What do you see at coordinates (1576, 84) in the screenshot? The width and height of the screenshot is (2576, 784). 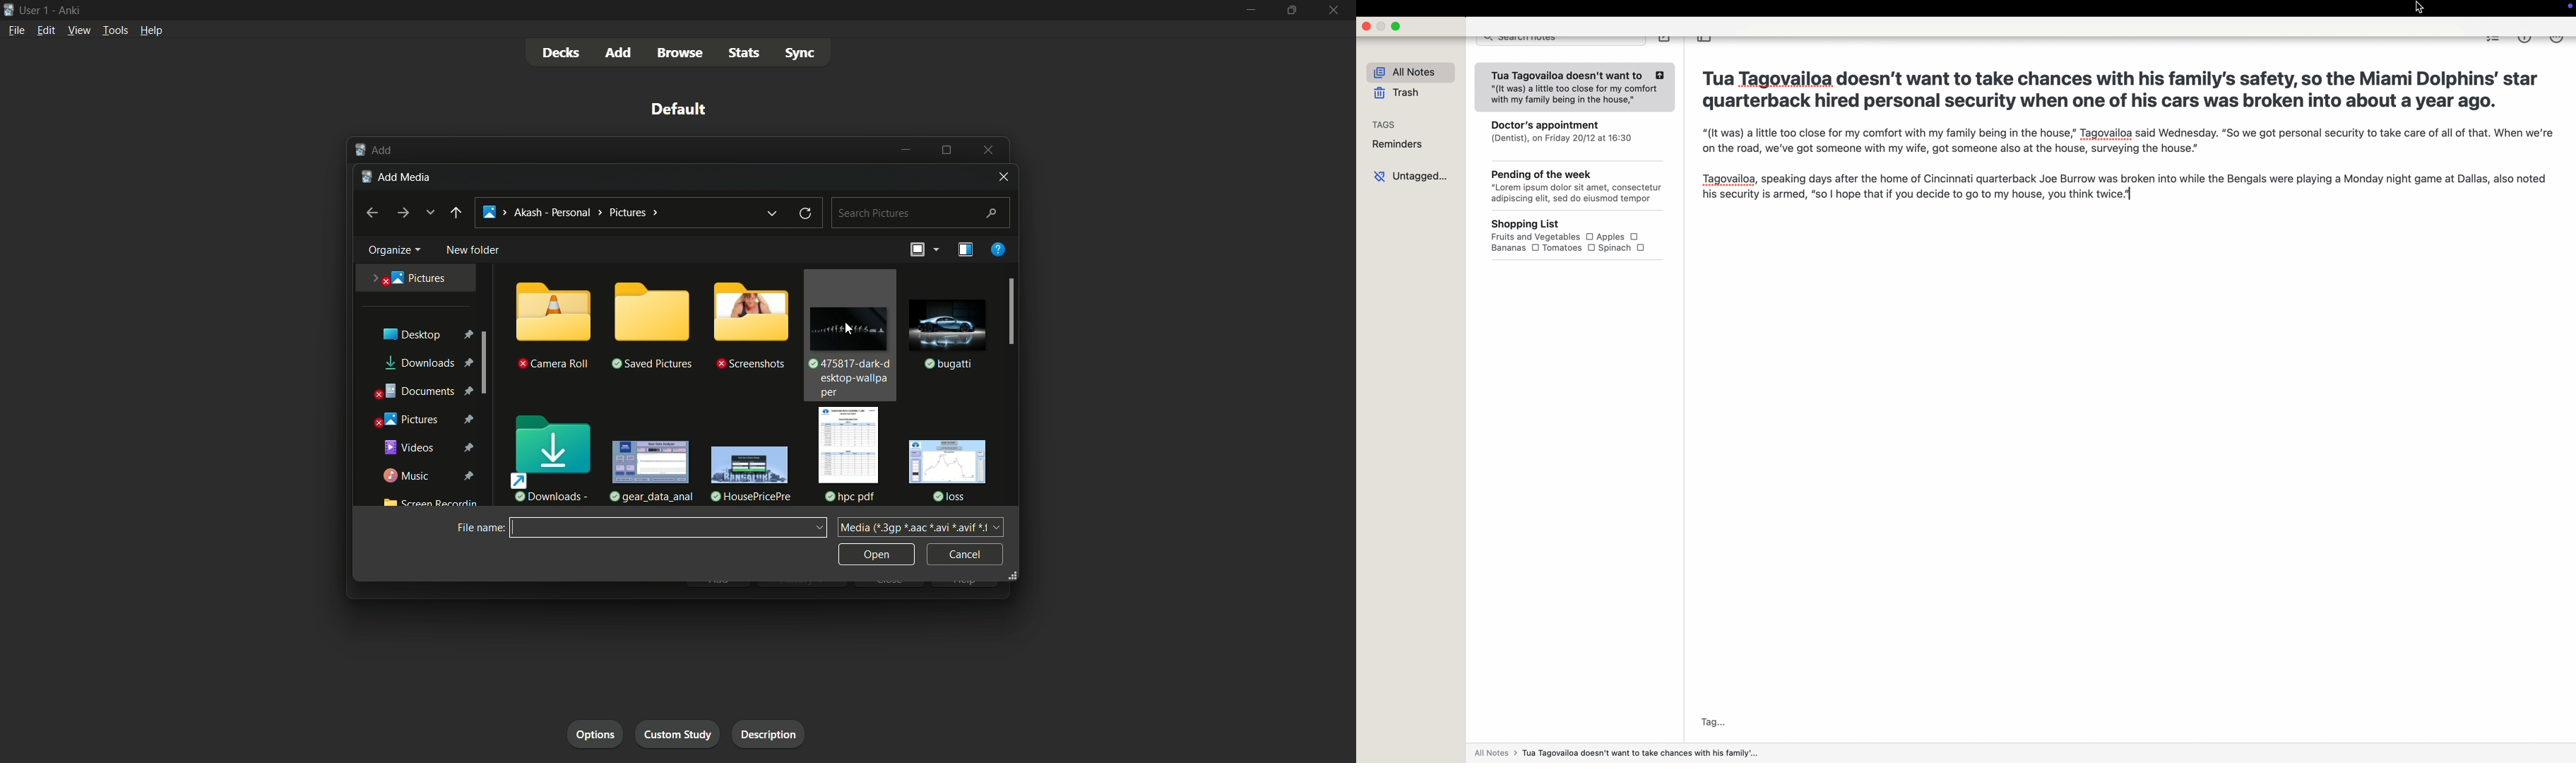 I see `Tua Tagovailoa doesn't want to
"(It was) a little too close for my comfort
with my family being in the house,"` at bounding box center [1576, 84].